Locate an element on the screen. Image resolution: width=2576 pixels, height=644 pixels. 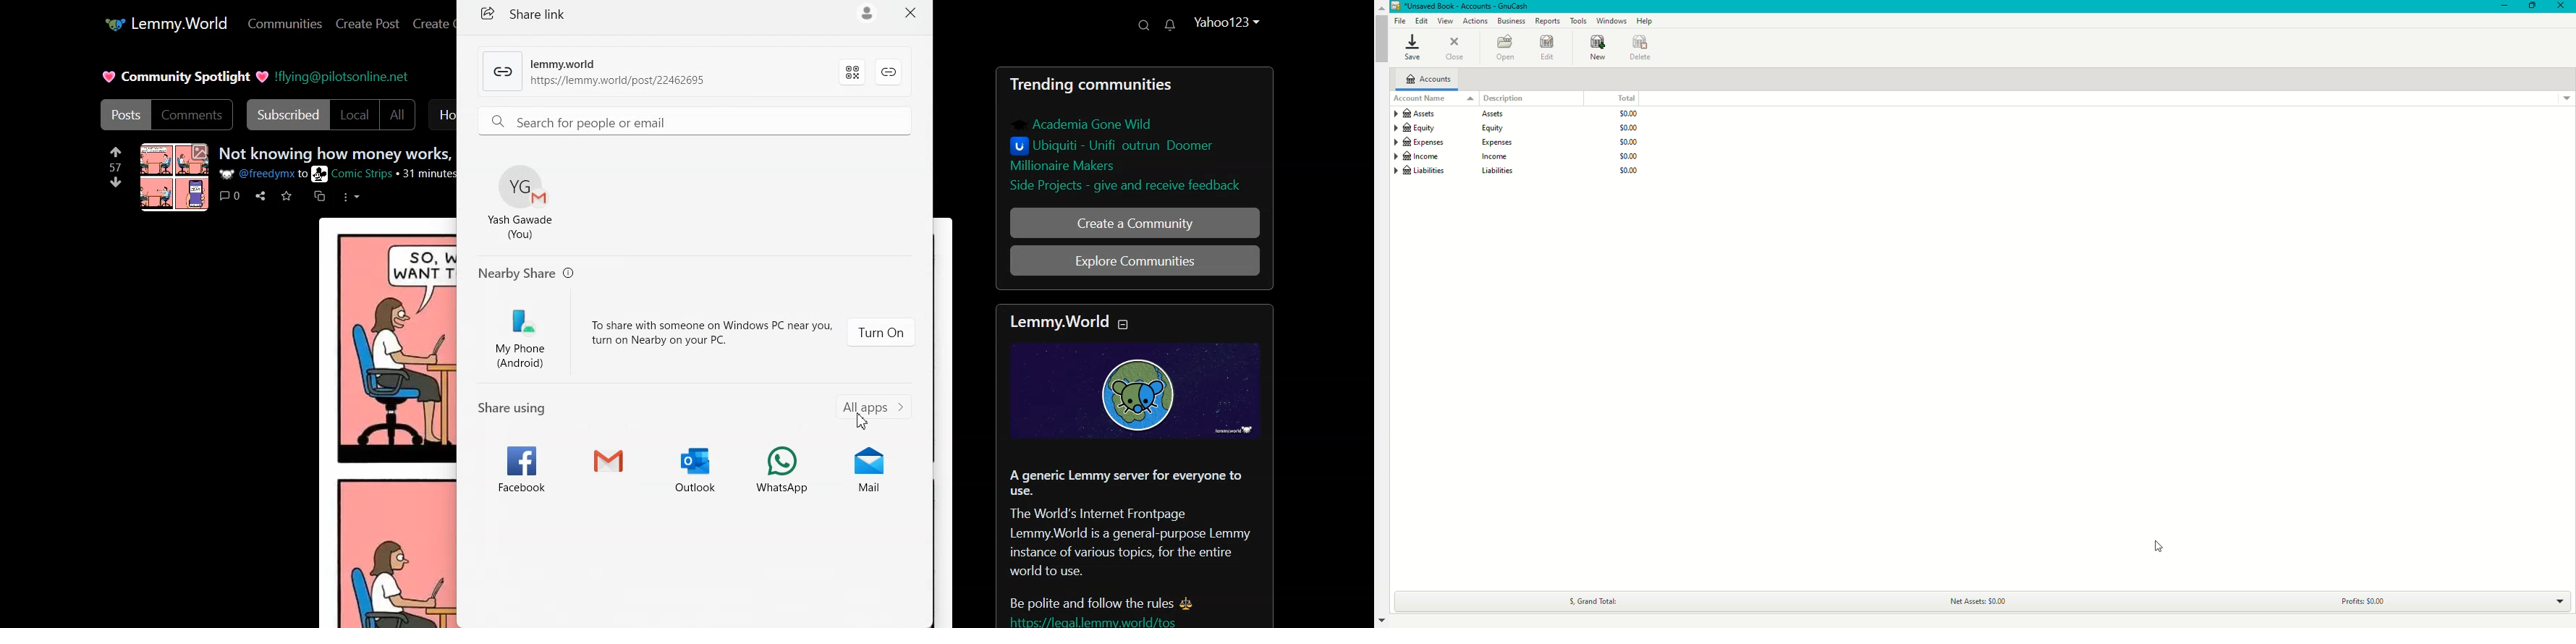
Facebook is located at coordinates (520, 466).